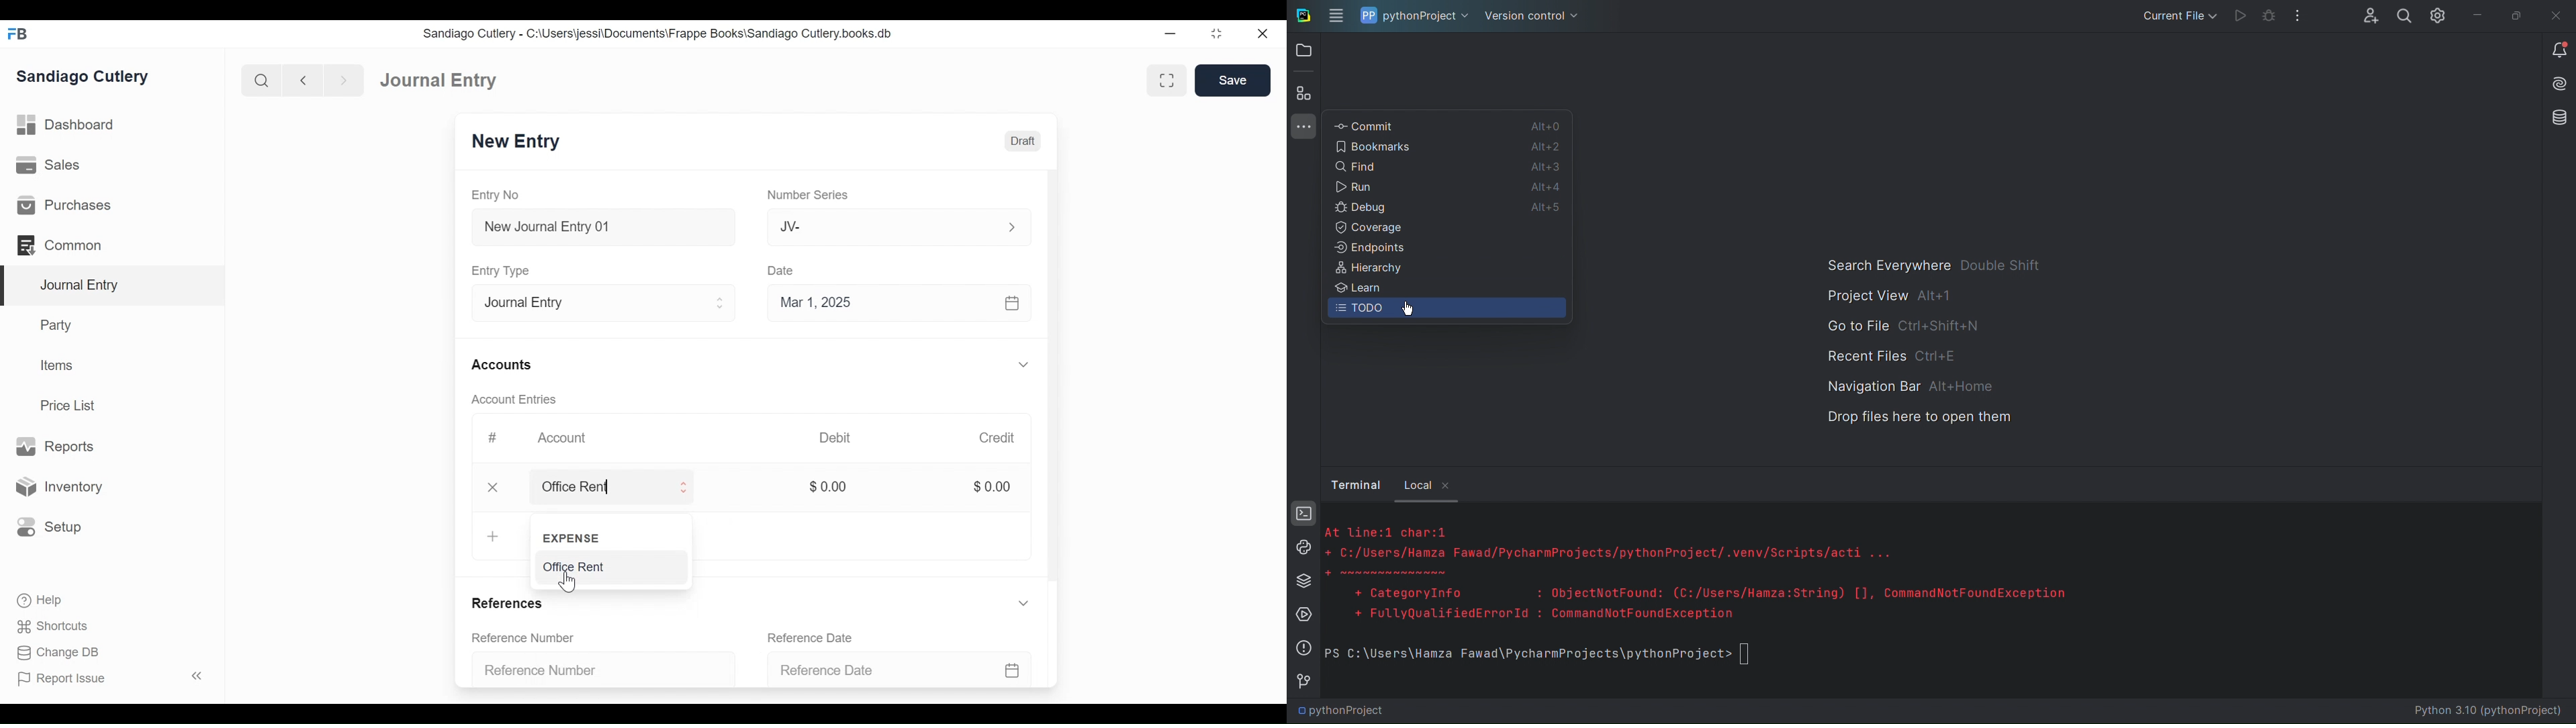 The image size is (2576, 728). I want to click on Entry No, so click(501, 195).